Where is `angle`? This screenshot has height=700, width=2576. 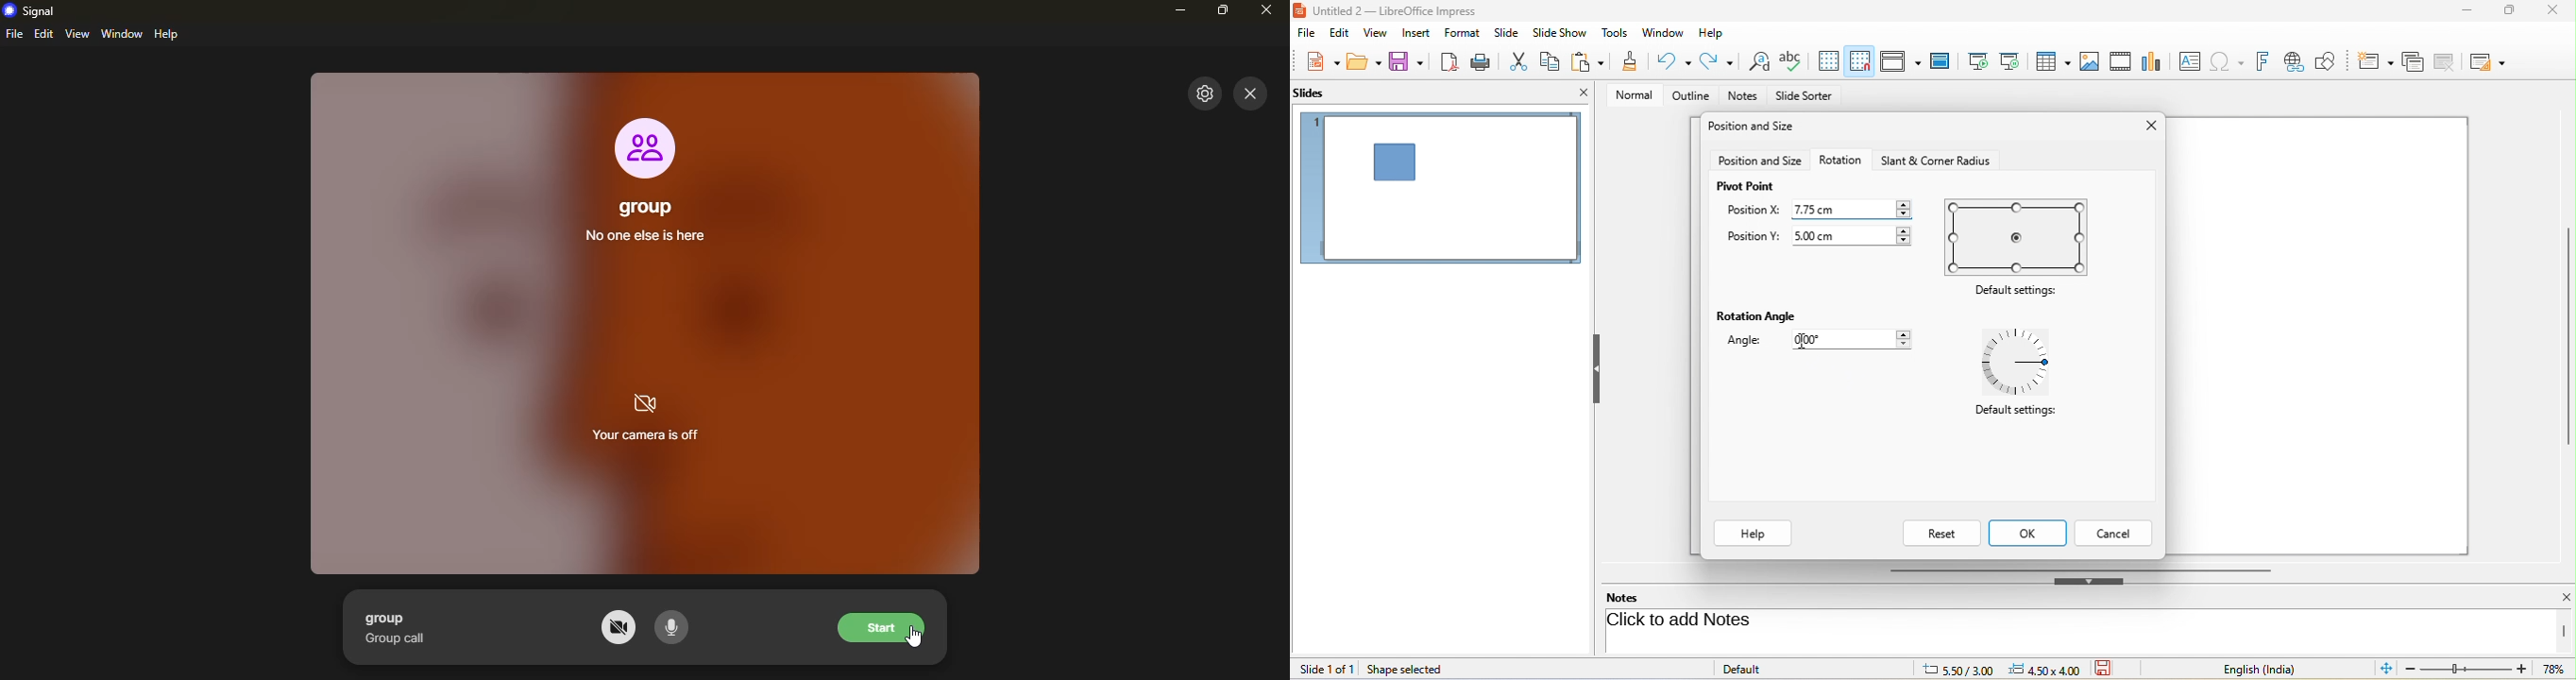
angle is located at coordinates (1750, 343).